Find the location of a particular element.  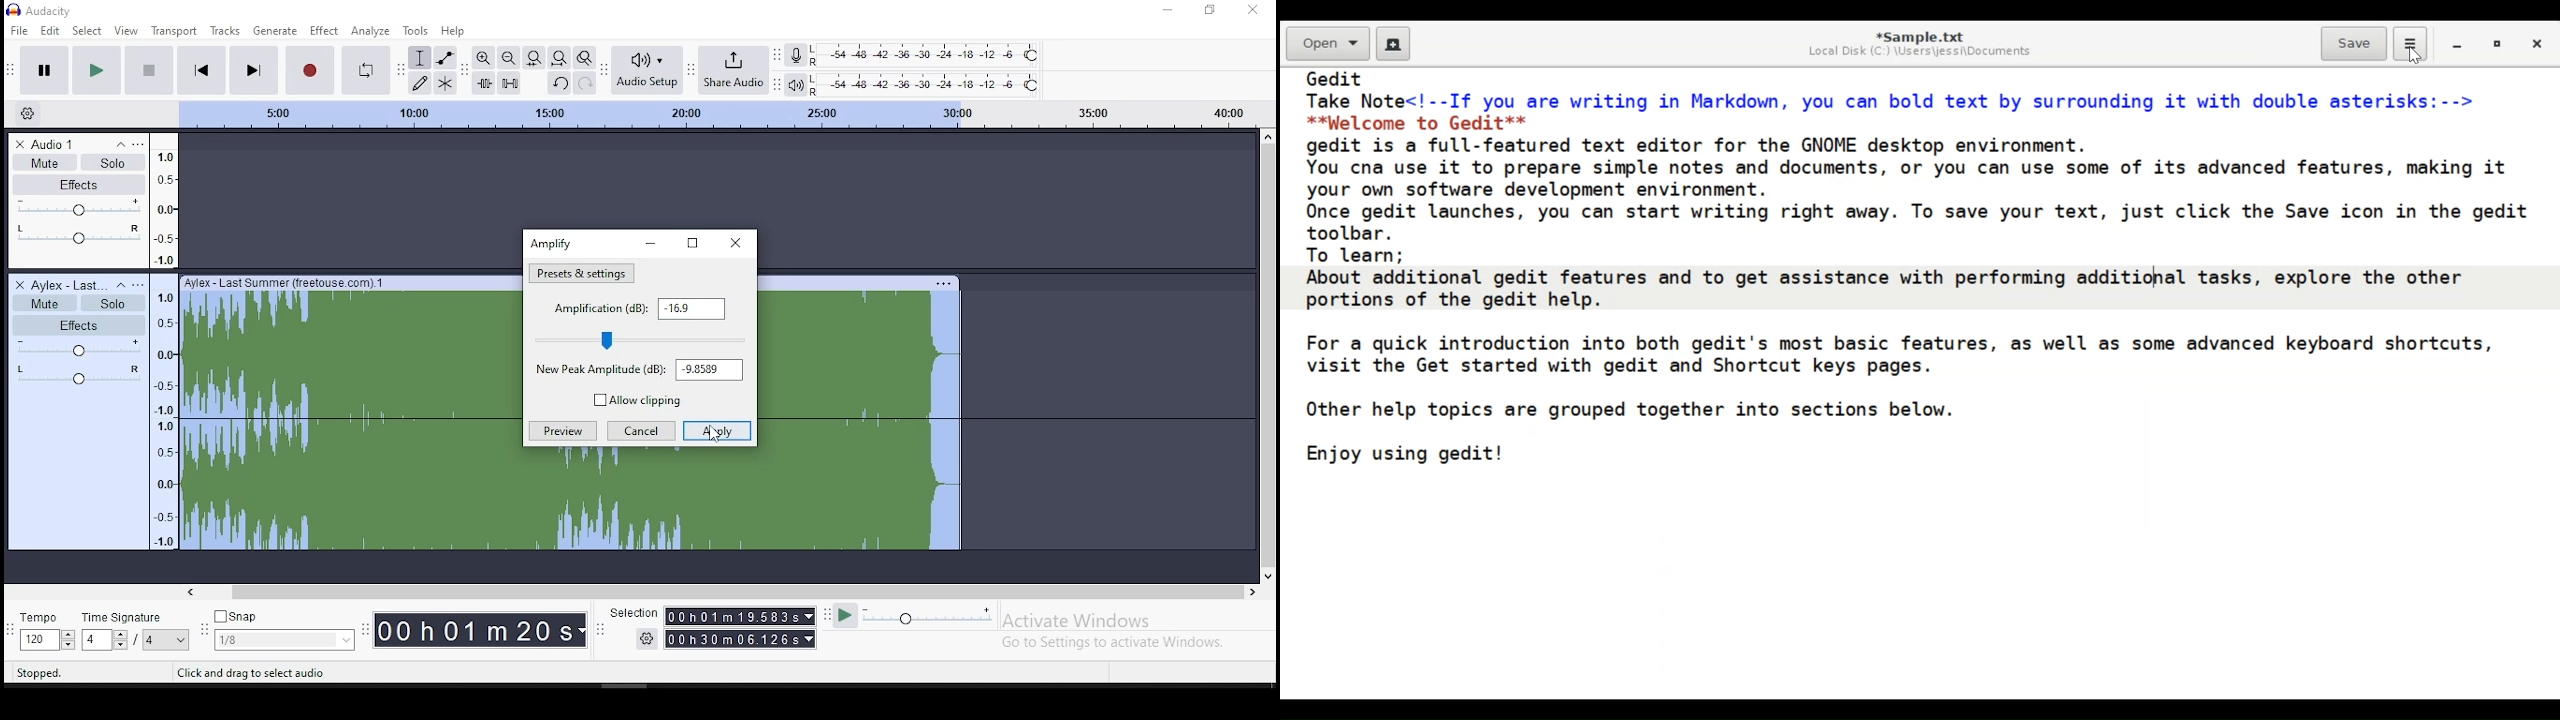

playback level is located at coordinates (925, 83).